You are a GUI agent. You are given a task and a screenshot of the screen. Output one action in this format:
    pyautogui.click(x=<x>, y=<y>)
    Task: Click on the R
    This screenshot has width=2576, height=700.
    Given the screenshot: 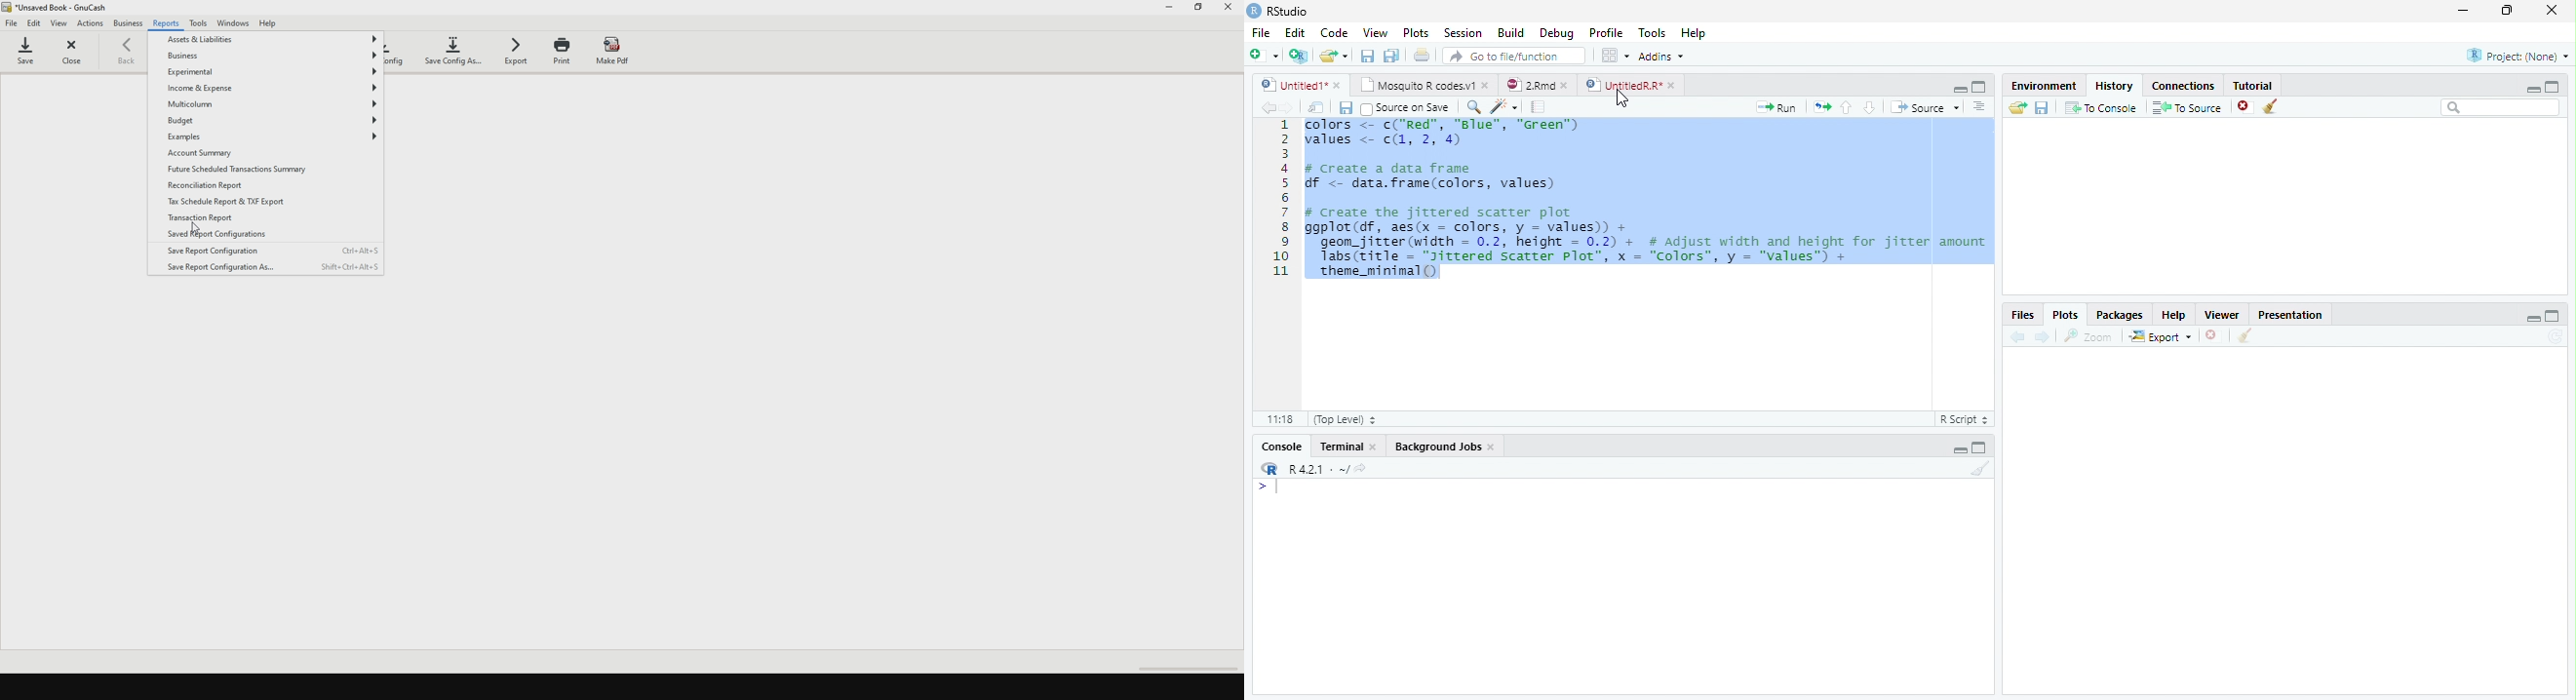 What is the action you would take?
    pyautogui.click(x=1268, y=469)
    